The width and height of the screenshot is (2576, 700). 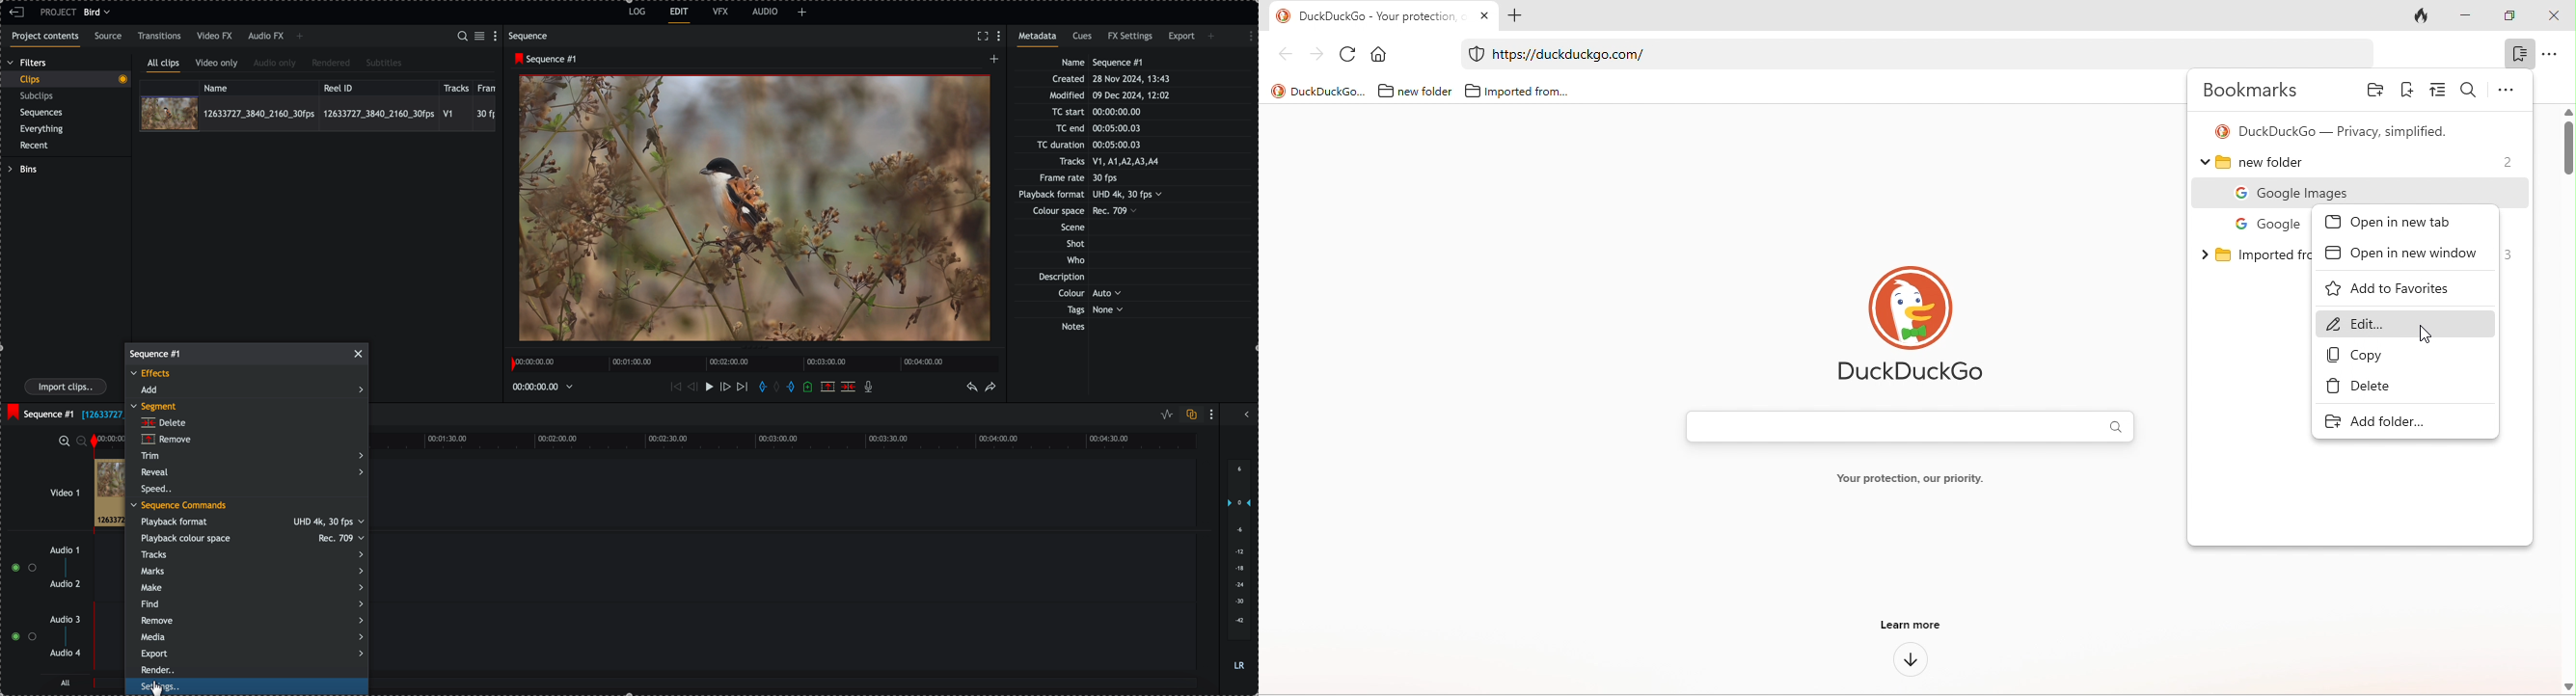 What do you see at coordinates (101, 416) in the screenshot?
I see `file` at bounding box center [101, 416].